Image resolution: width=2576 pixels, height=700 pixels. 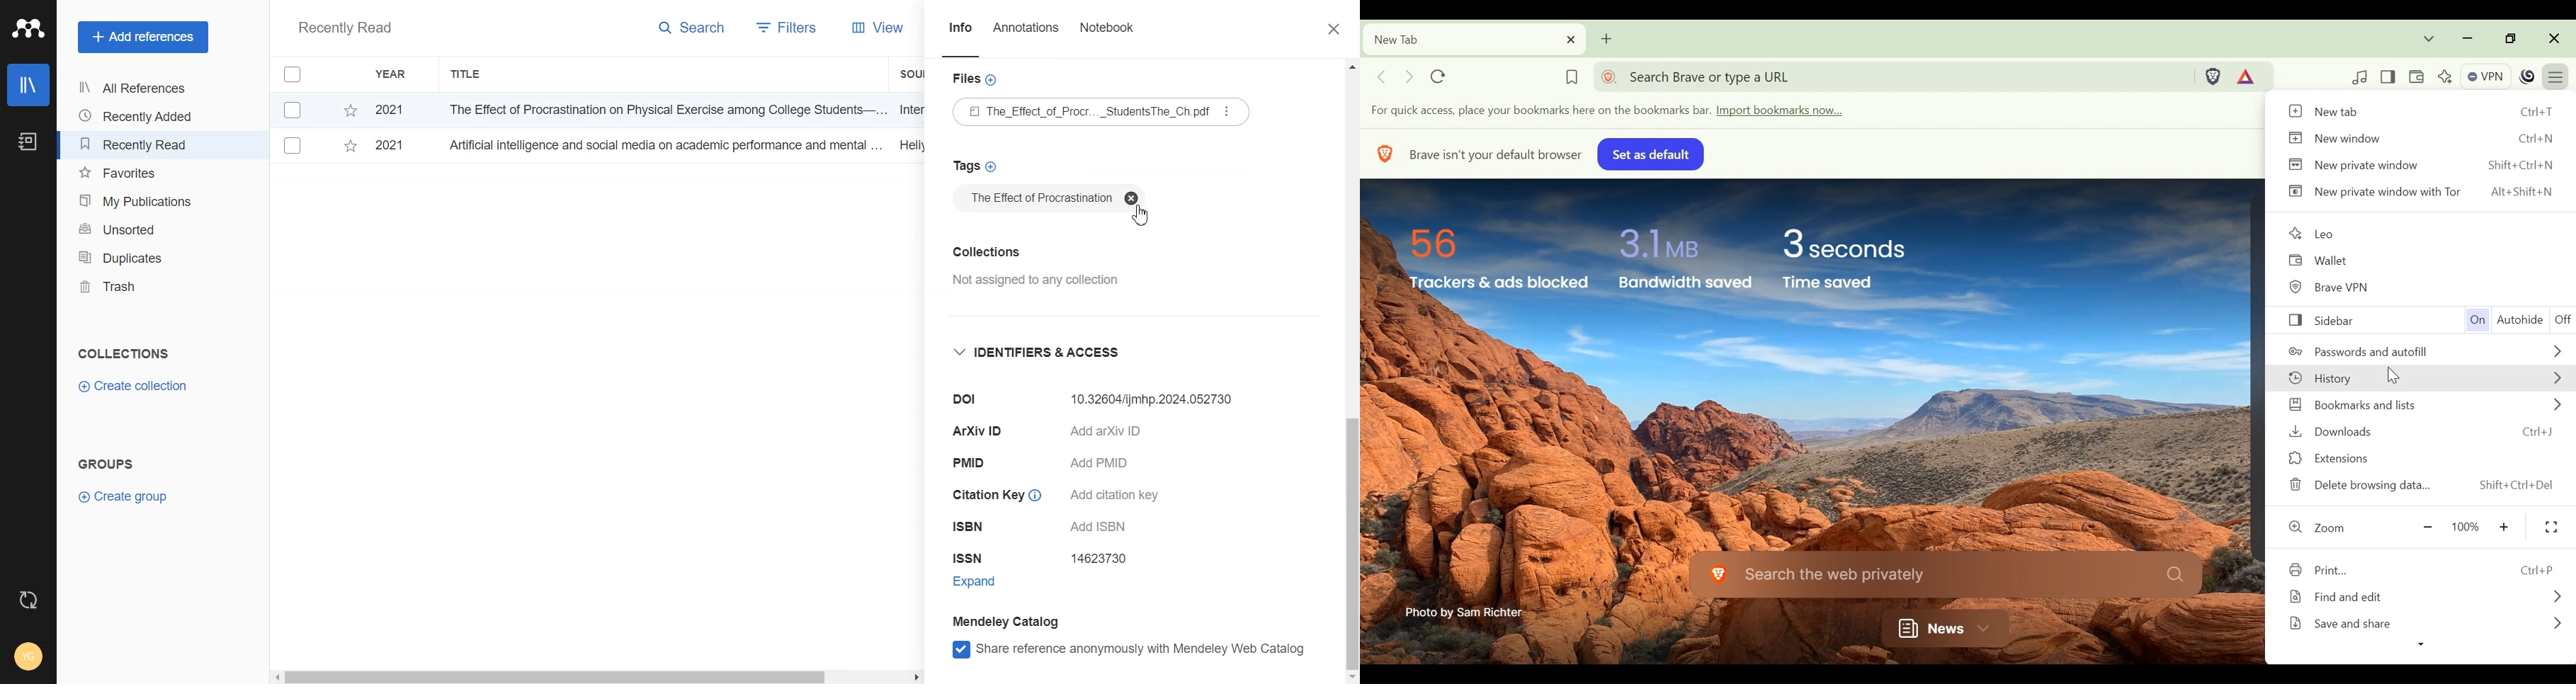 I want to click on The_Effect of Procr..._StudentsThe_Ch.pdf, so click(x=1101, y=113).